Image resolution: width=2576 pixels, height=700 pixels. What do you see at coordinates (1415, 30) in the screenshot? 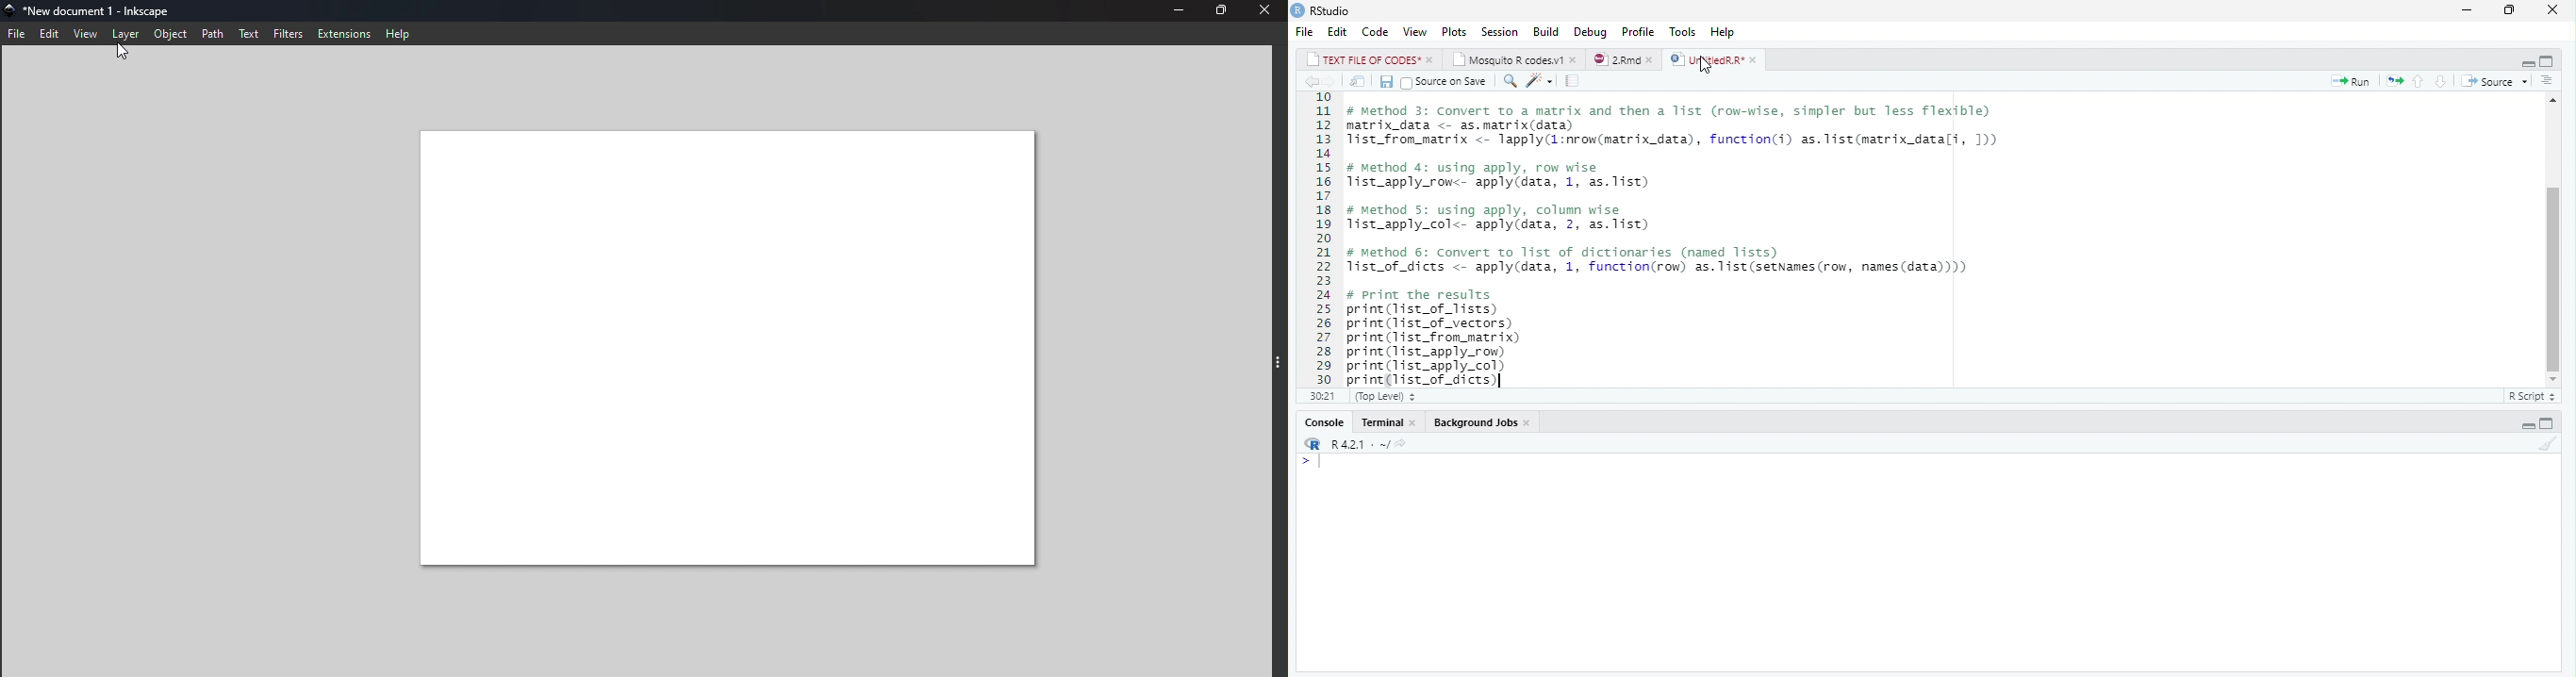
I see `View` at bounding box center [1415, 30].